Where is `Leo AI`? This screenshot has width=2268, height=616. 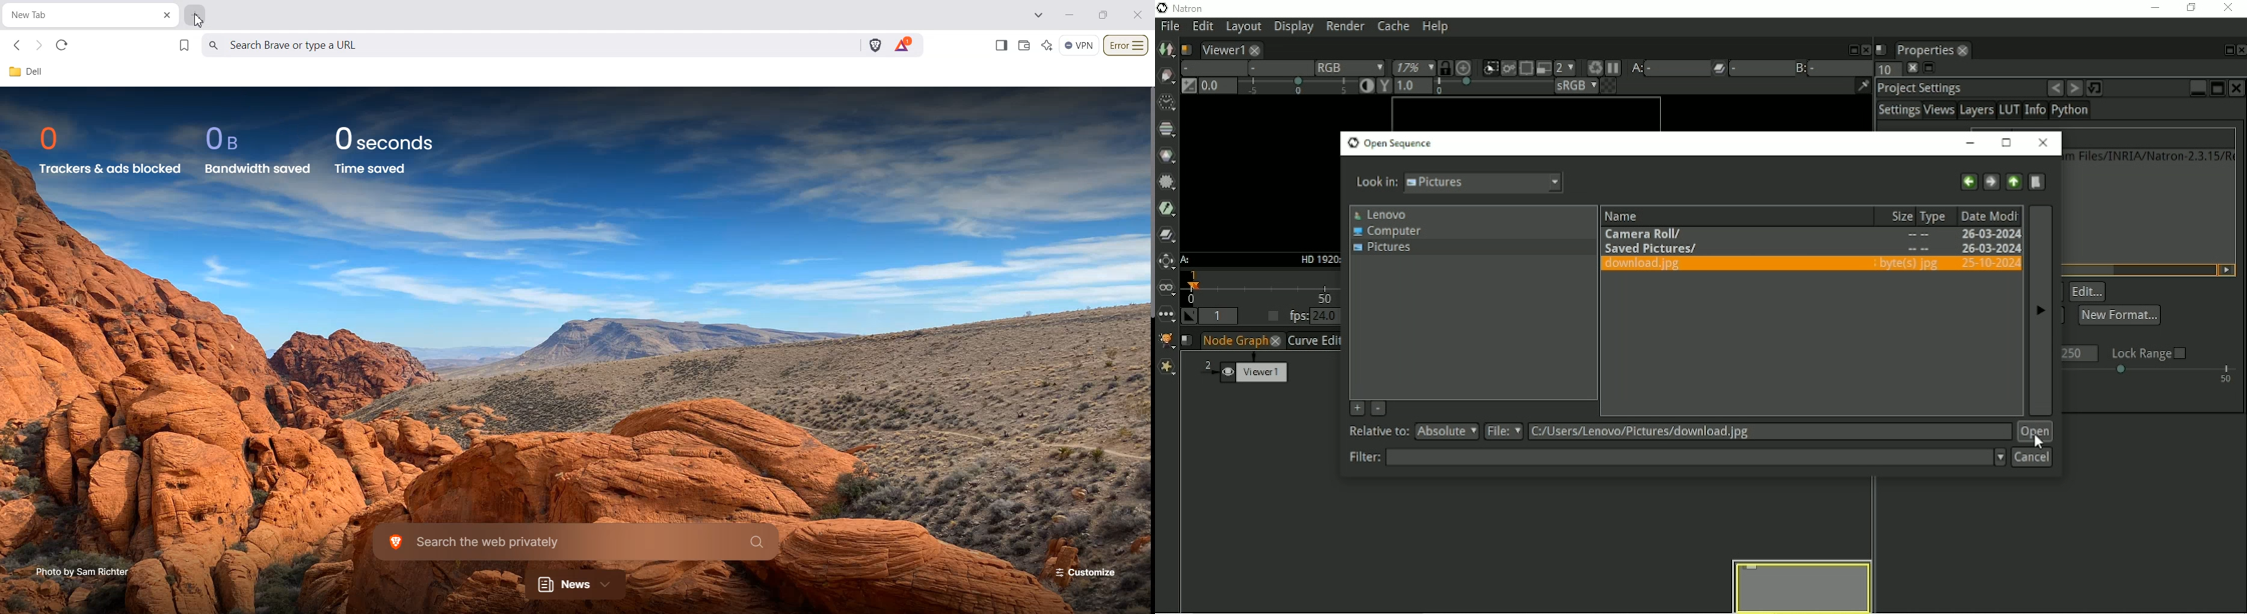 Leo AI is located at coordinates (1048, 46).